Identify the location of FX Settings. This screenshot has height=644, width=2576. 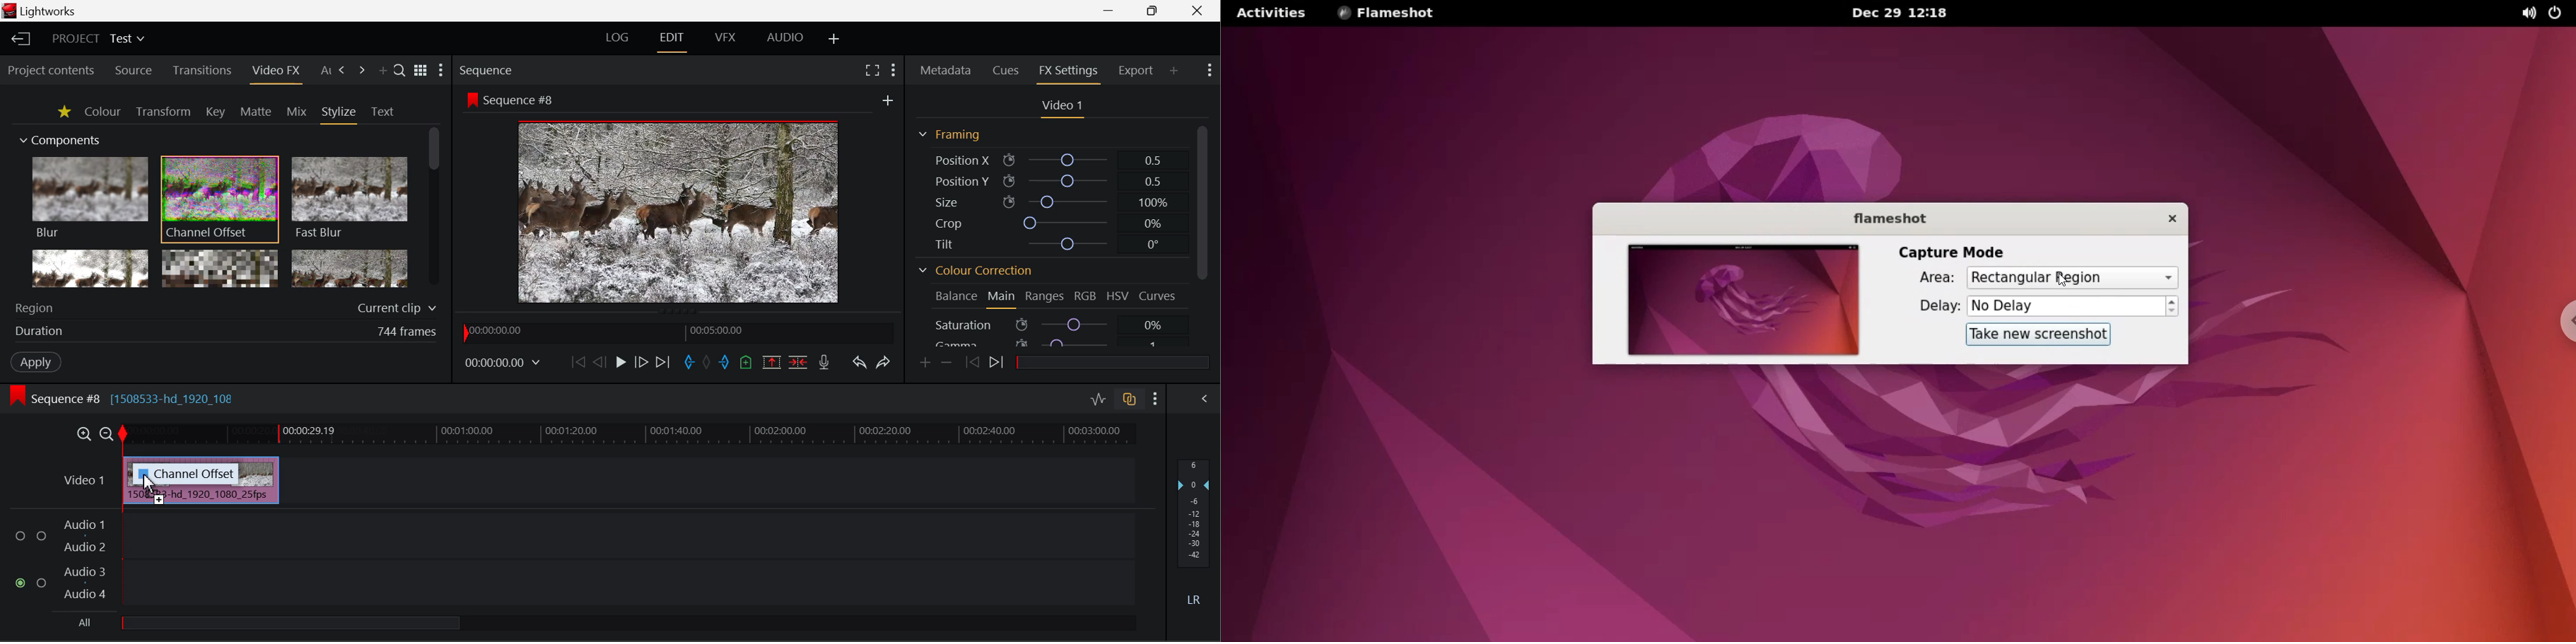
(1069, 72).